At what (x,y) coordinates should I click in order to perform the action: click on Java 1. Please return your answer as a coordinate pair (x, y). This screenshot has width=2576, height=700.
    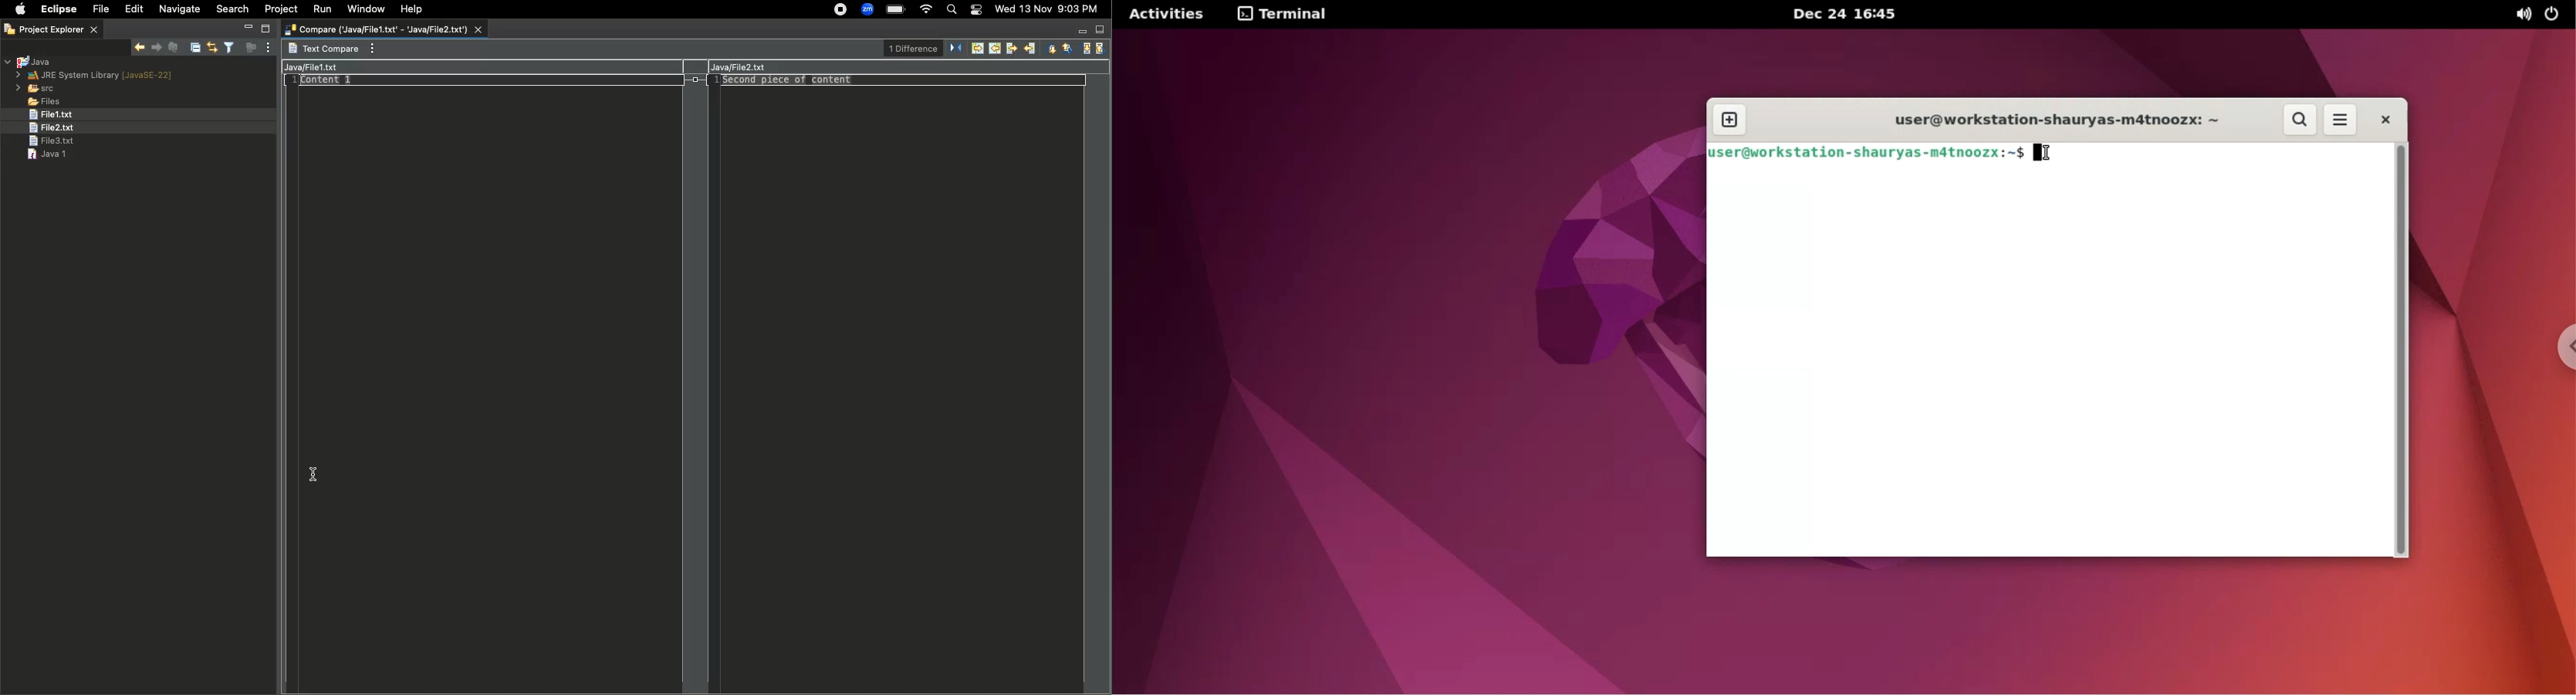
    Looking at the image, I should click on (46, 154).